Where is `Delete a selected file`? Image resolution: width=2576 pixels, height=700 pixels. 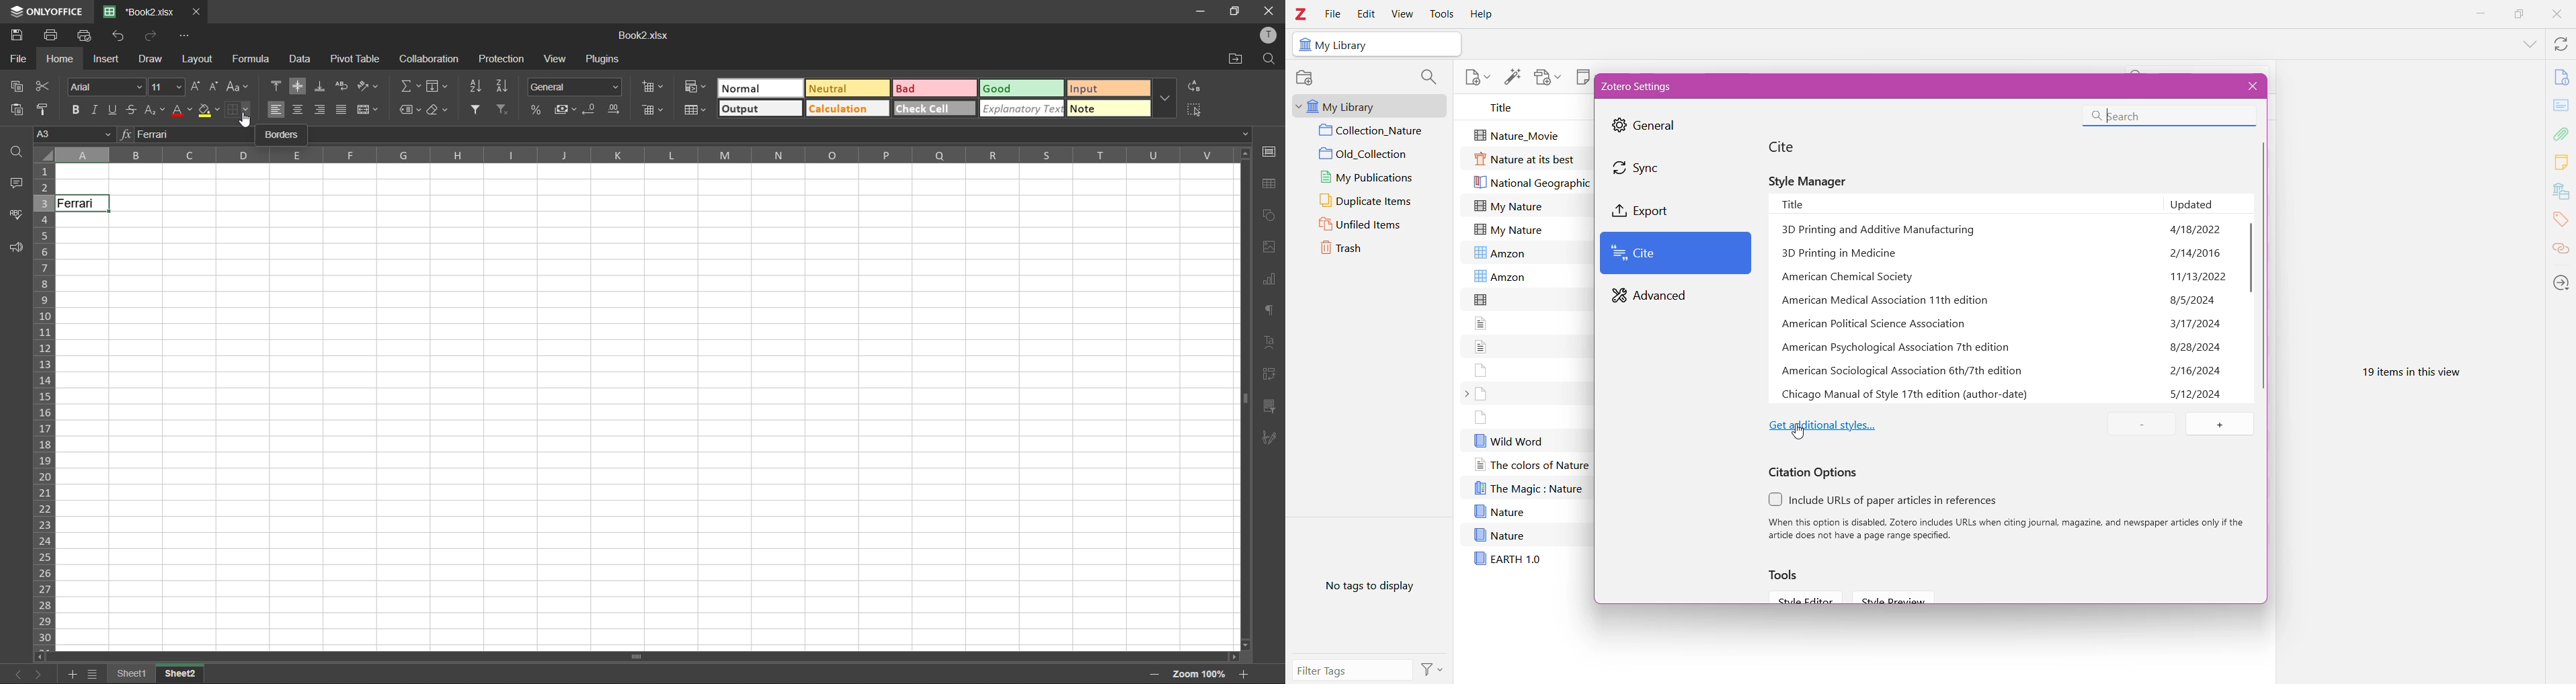 Delete a selected file is located at coordinates (2144, 425).